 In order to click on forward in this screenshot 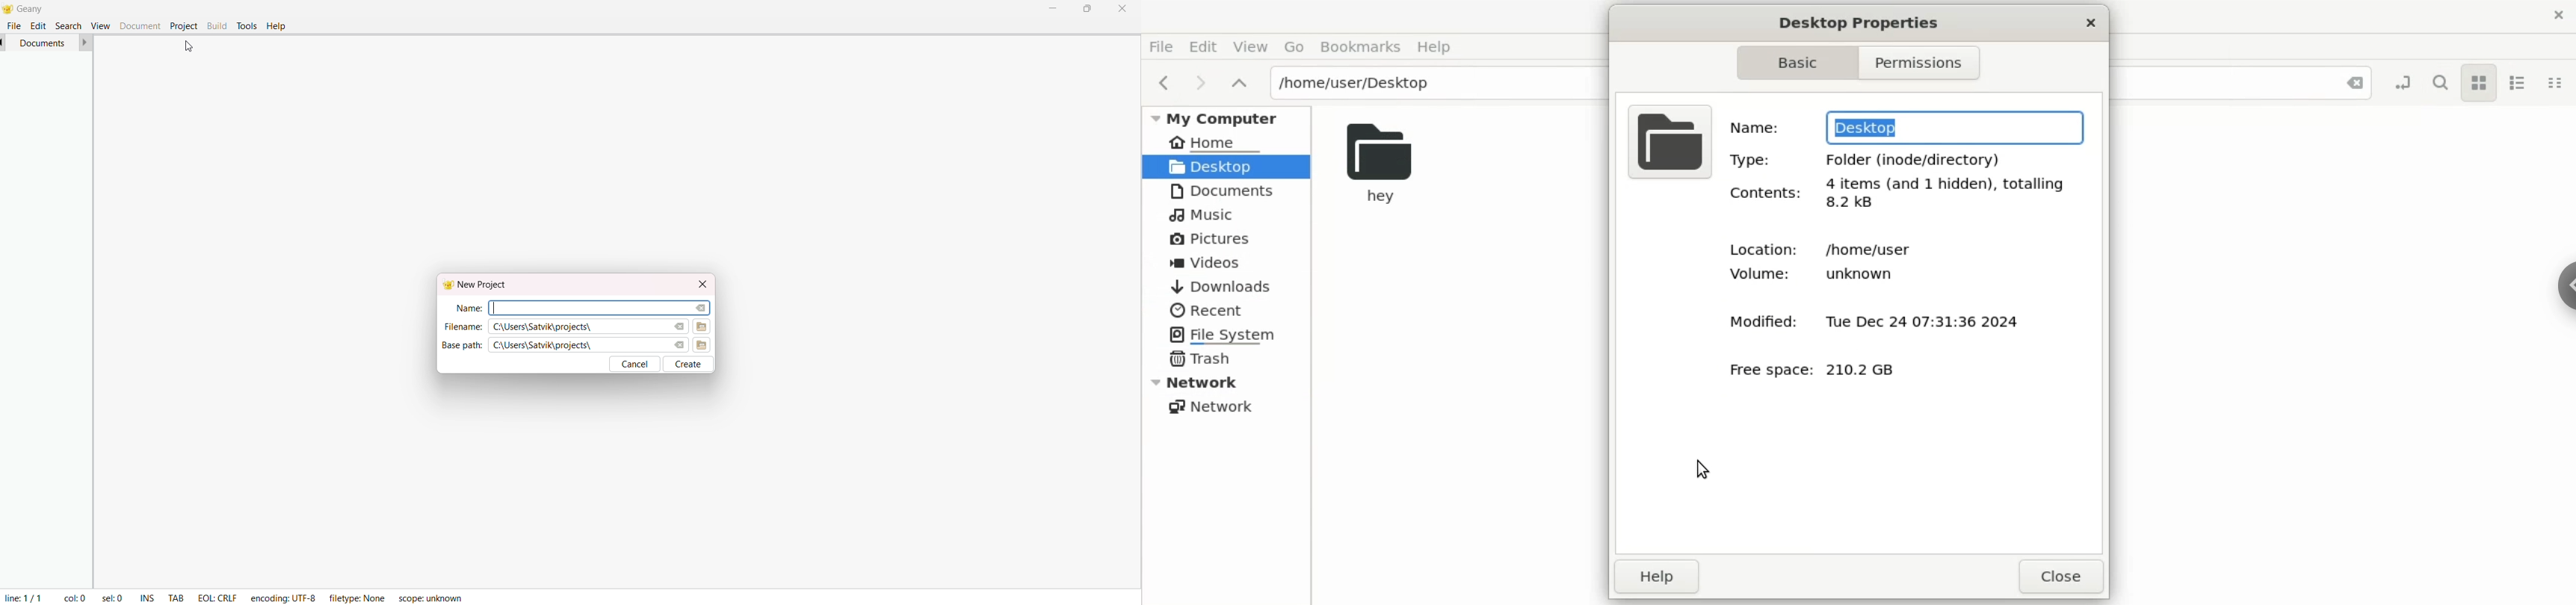, I will do `click(86, 42)`.